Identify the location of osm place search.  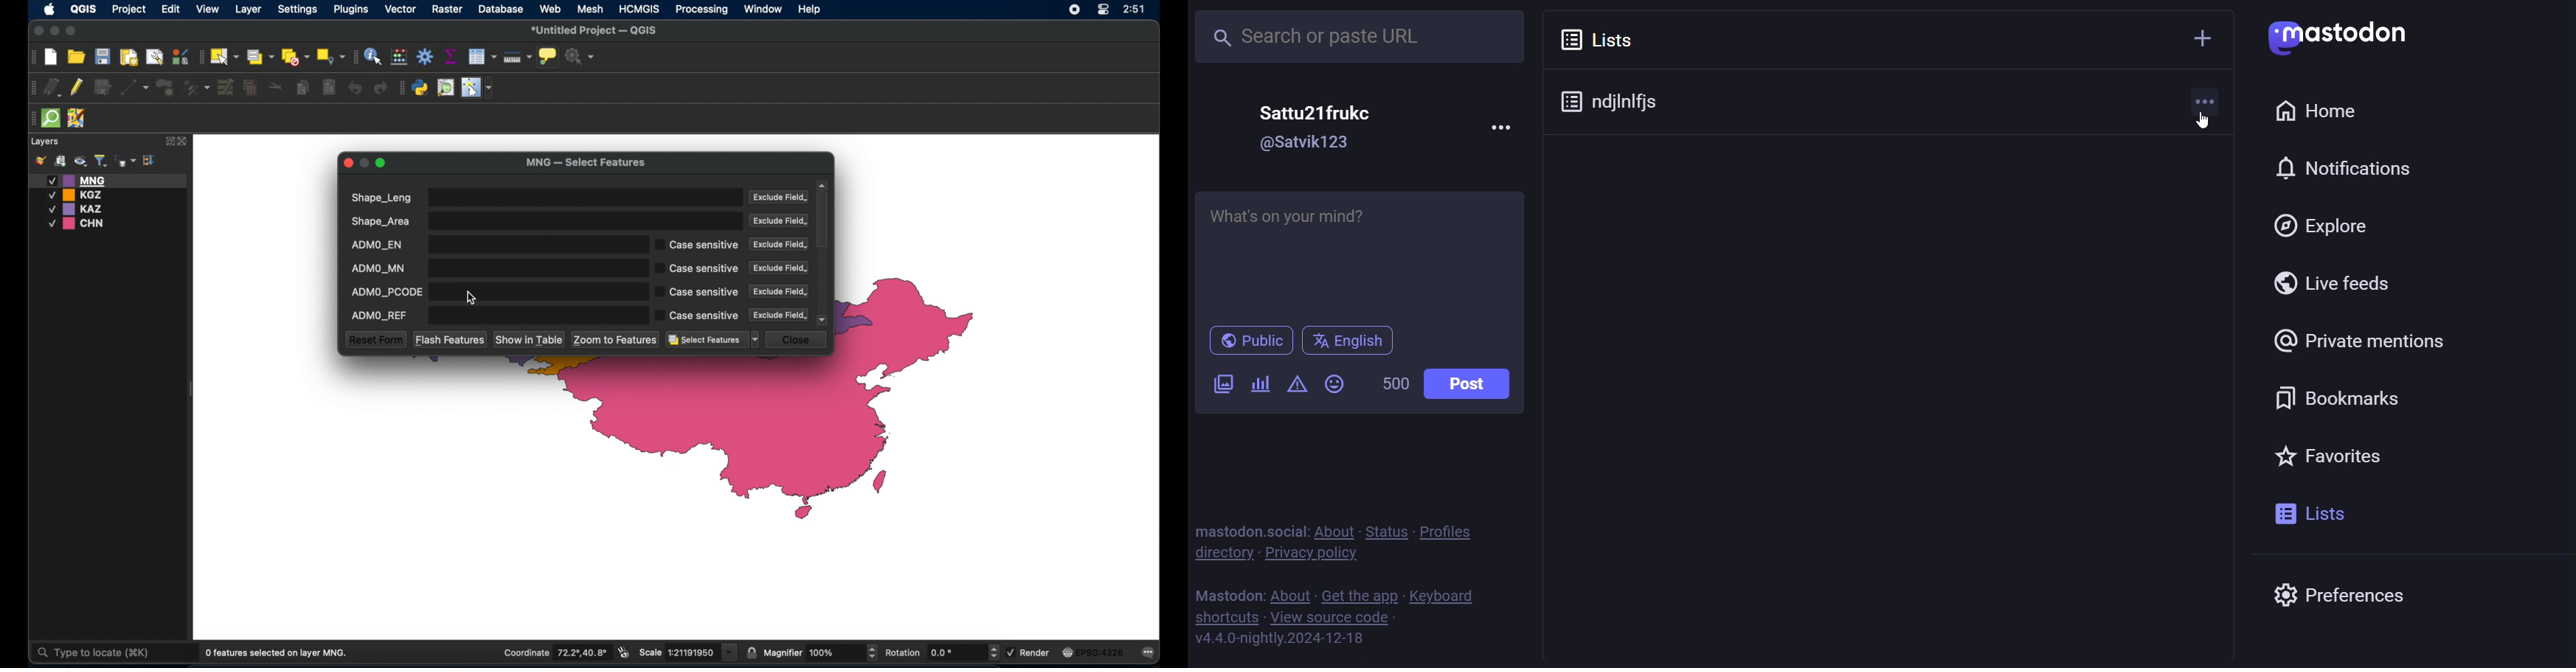
(446, 88).